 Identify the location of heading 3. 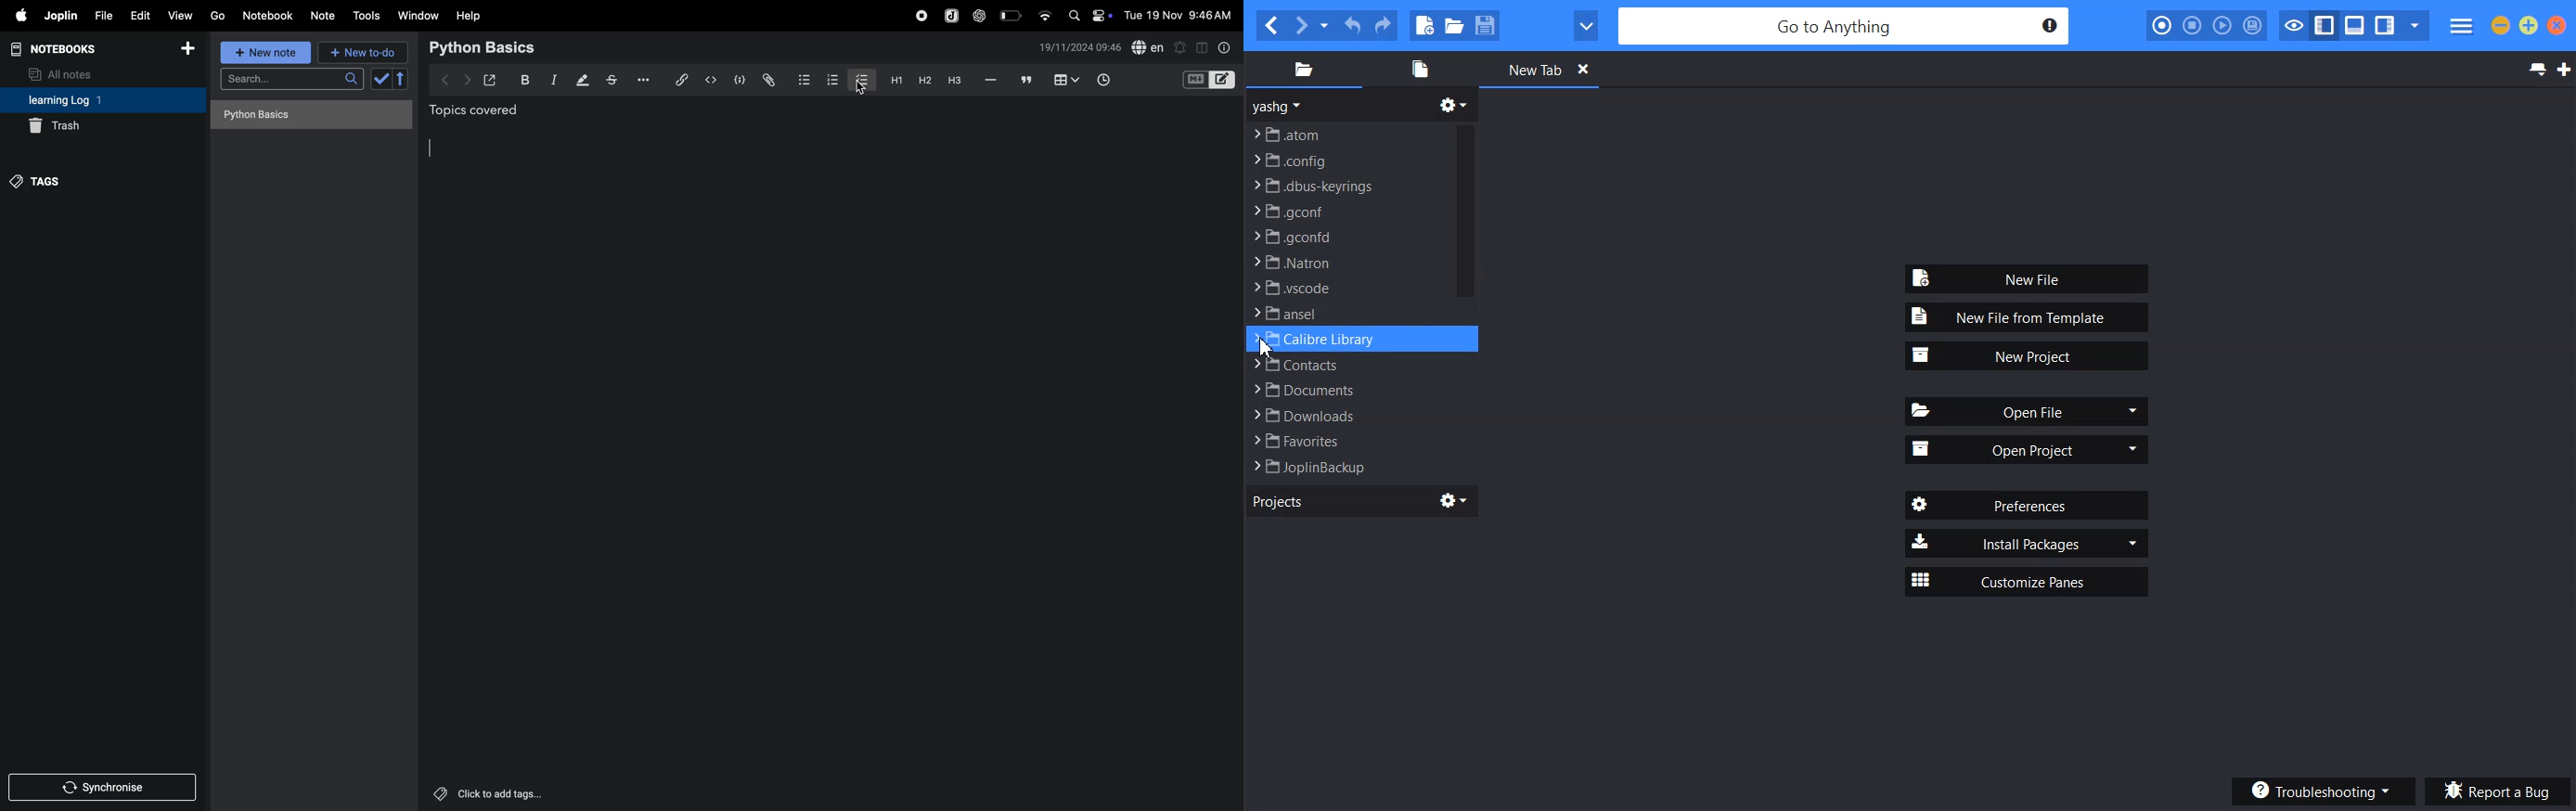
(955, 81).